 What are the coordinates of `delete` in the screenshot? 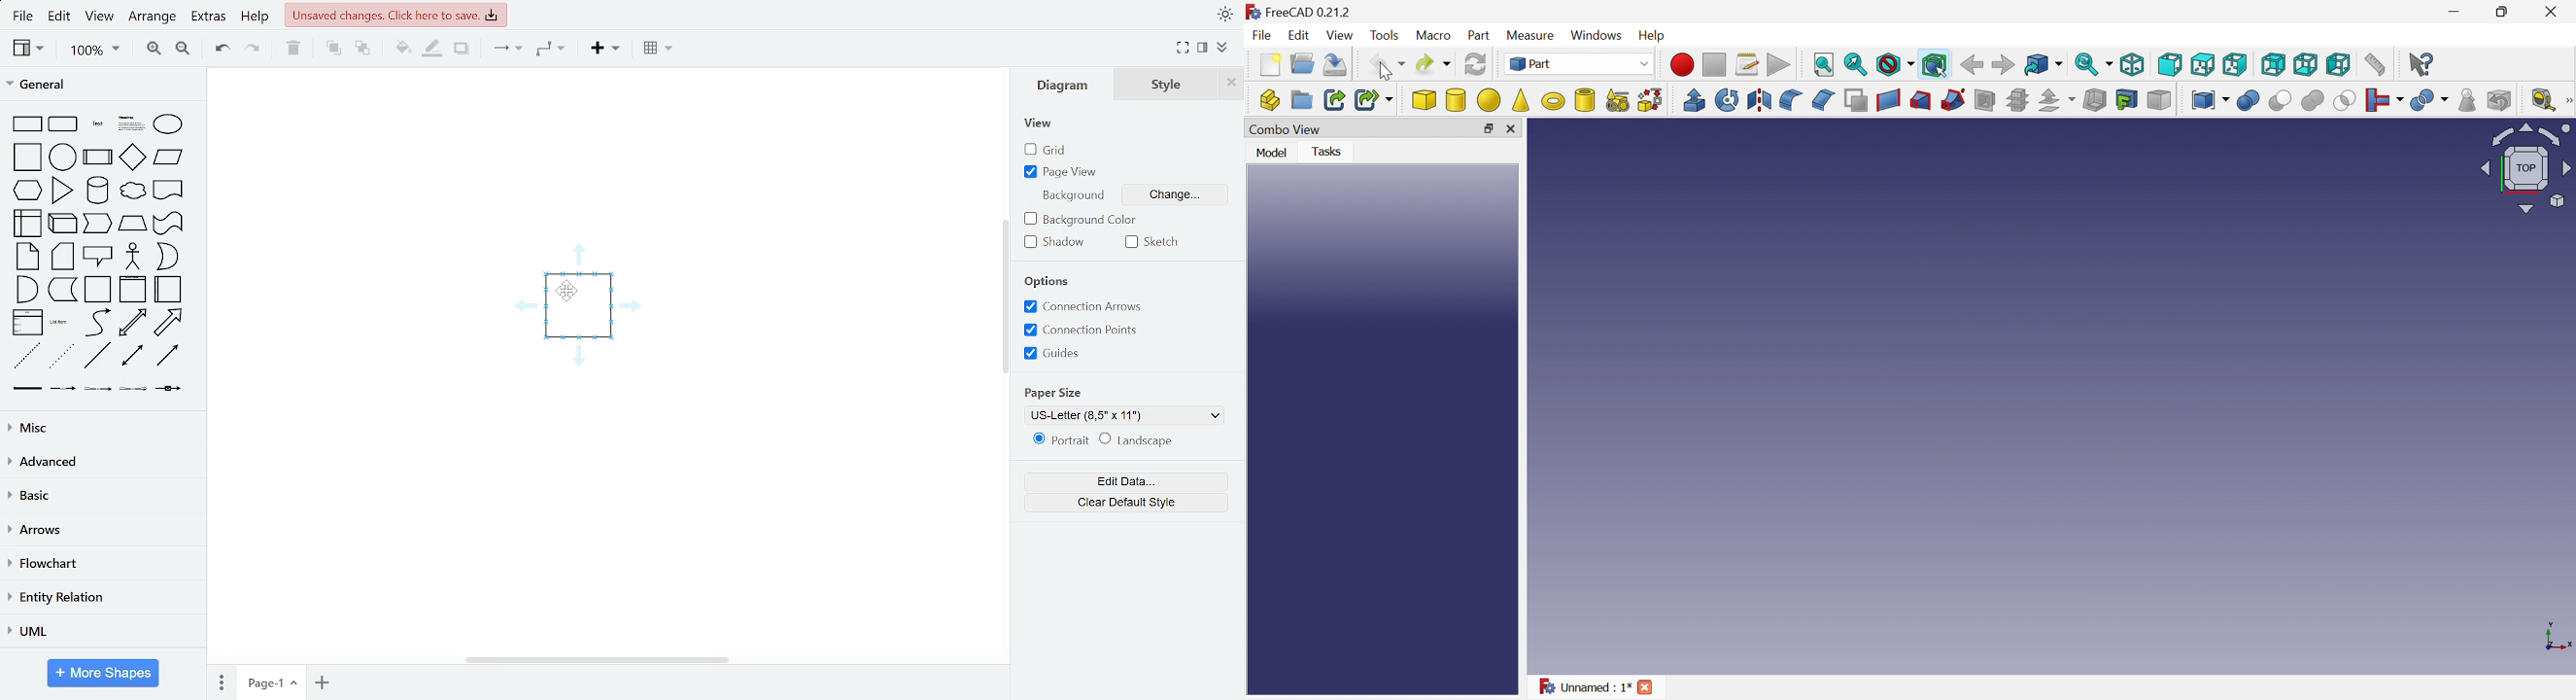 It's located at (293, 50).